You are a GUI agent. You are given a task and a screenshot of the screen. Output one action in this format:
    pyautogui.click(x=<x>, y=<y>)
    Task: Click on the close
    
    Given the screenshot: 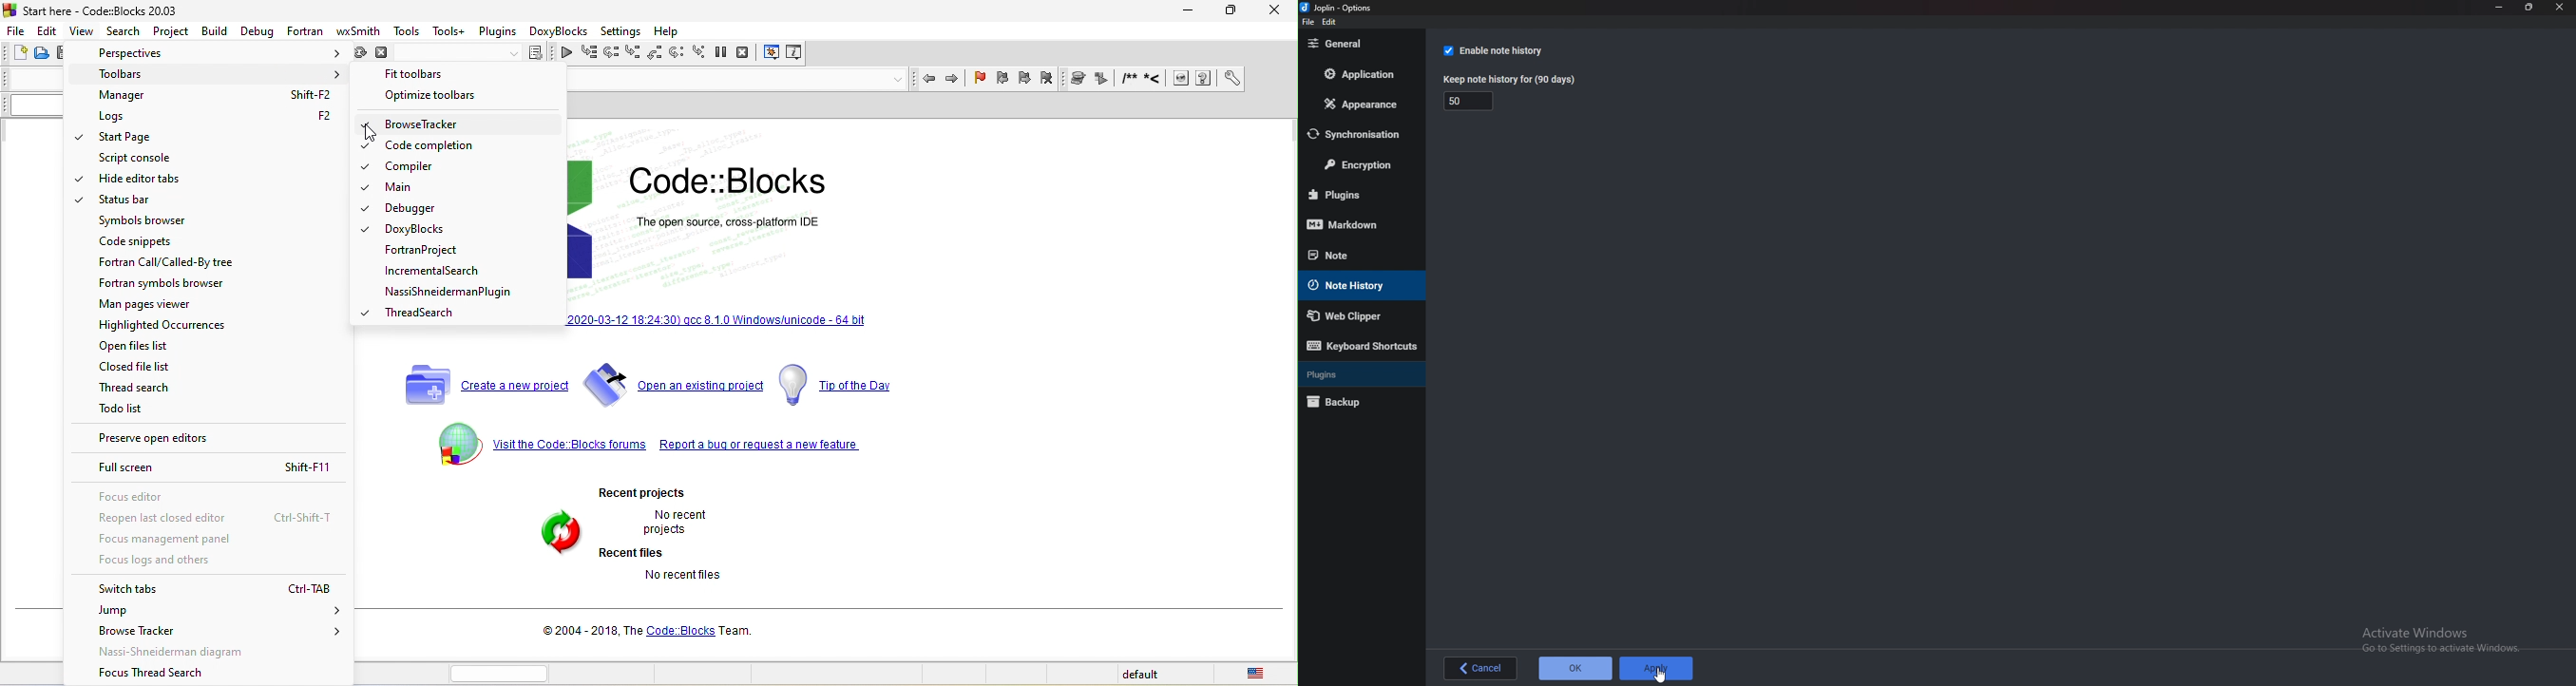 What is the action you would take?
    pyautogui.click(x=2561, y=7)
    